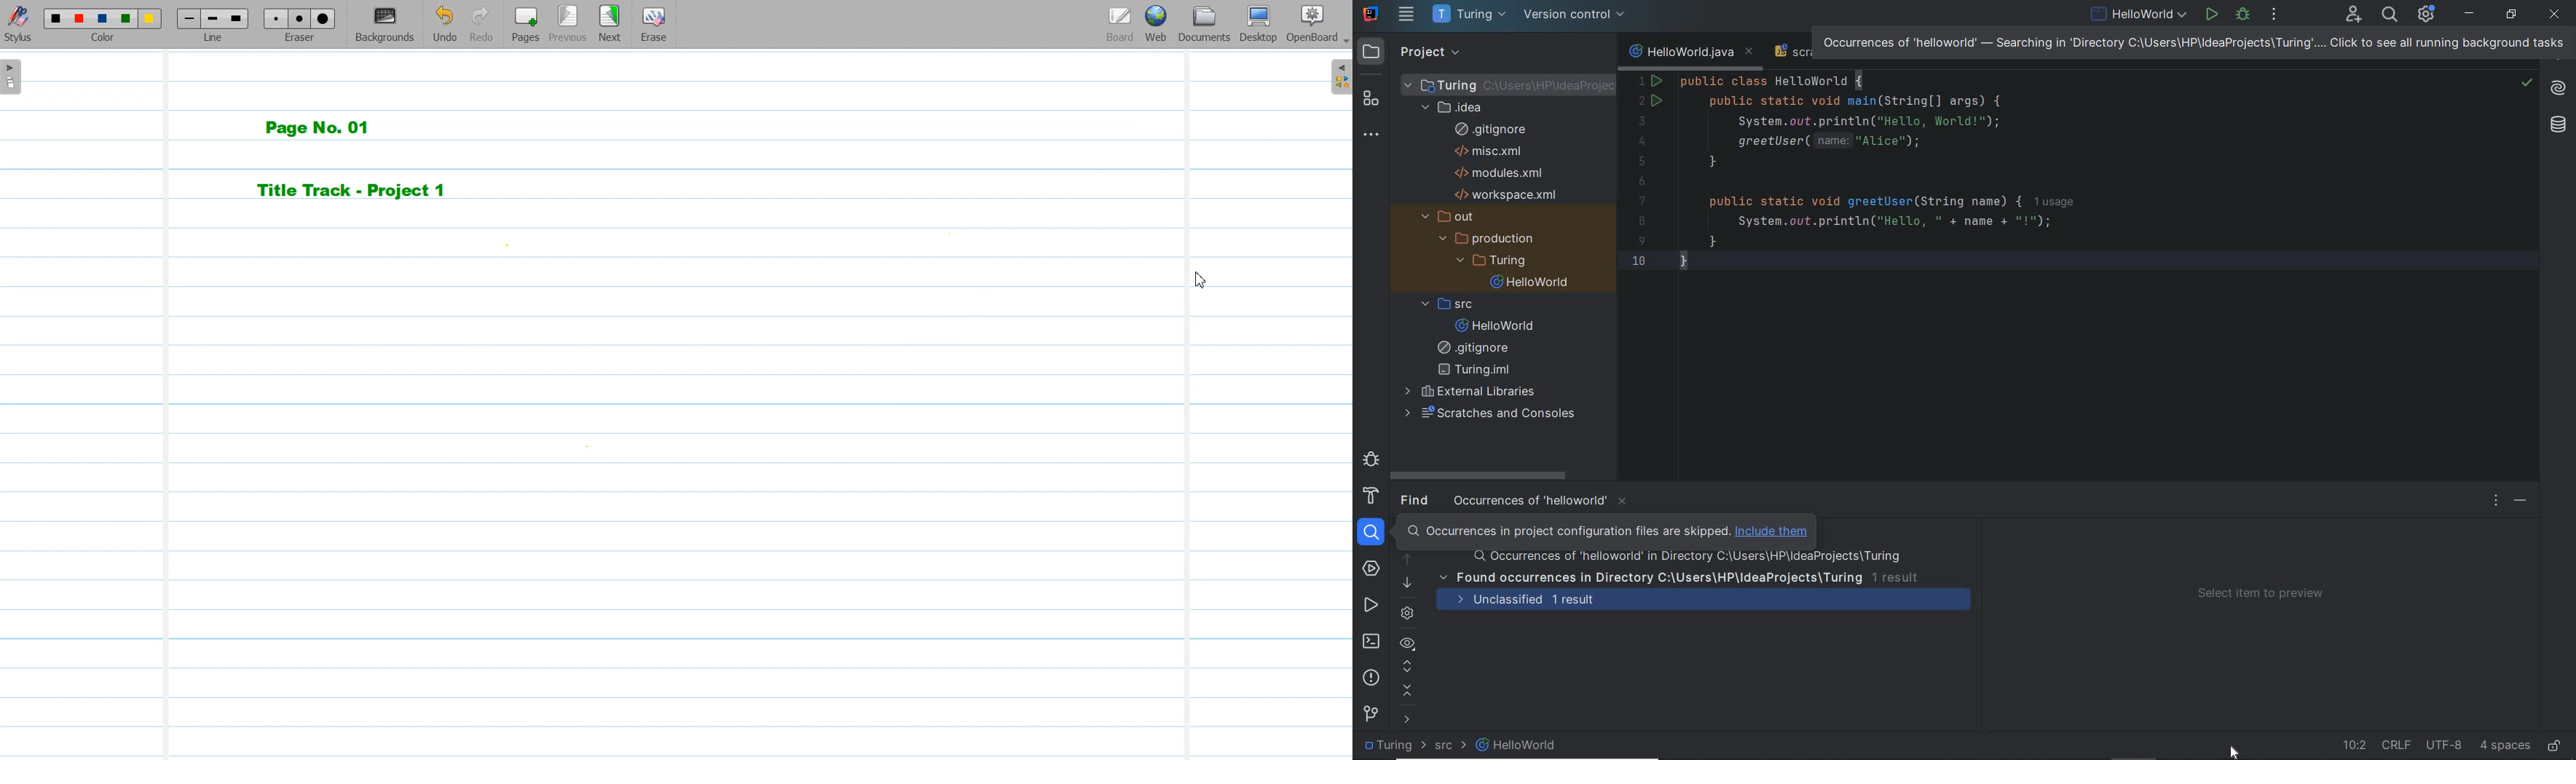  Describe the element at coordinates (1683, 558) in the screenshot. I see `occurrences of the search term` at that location.